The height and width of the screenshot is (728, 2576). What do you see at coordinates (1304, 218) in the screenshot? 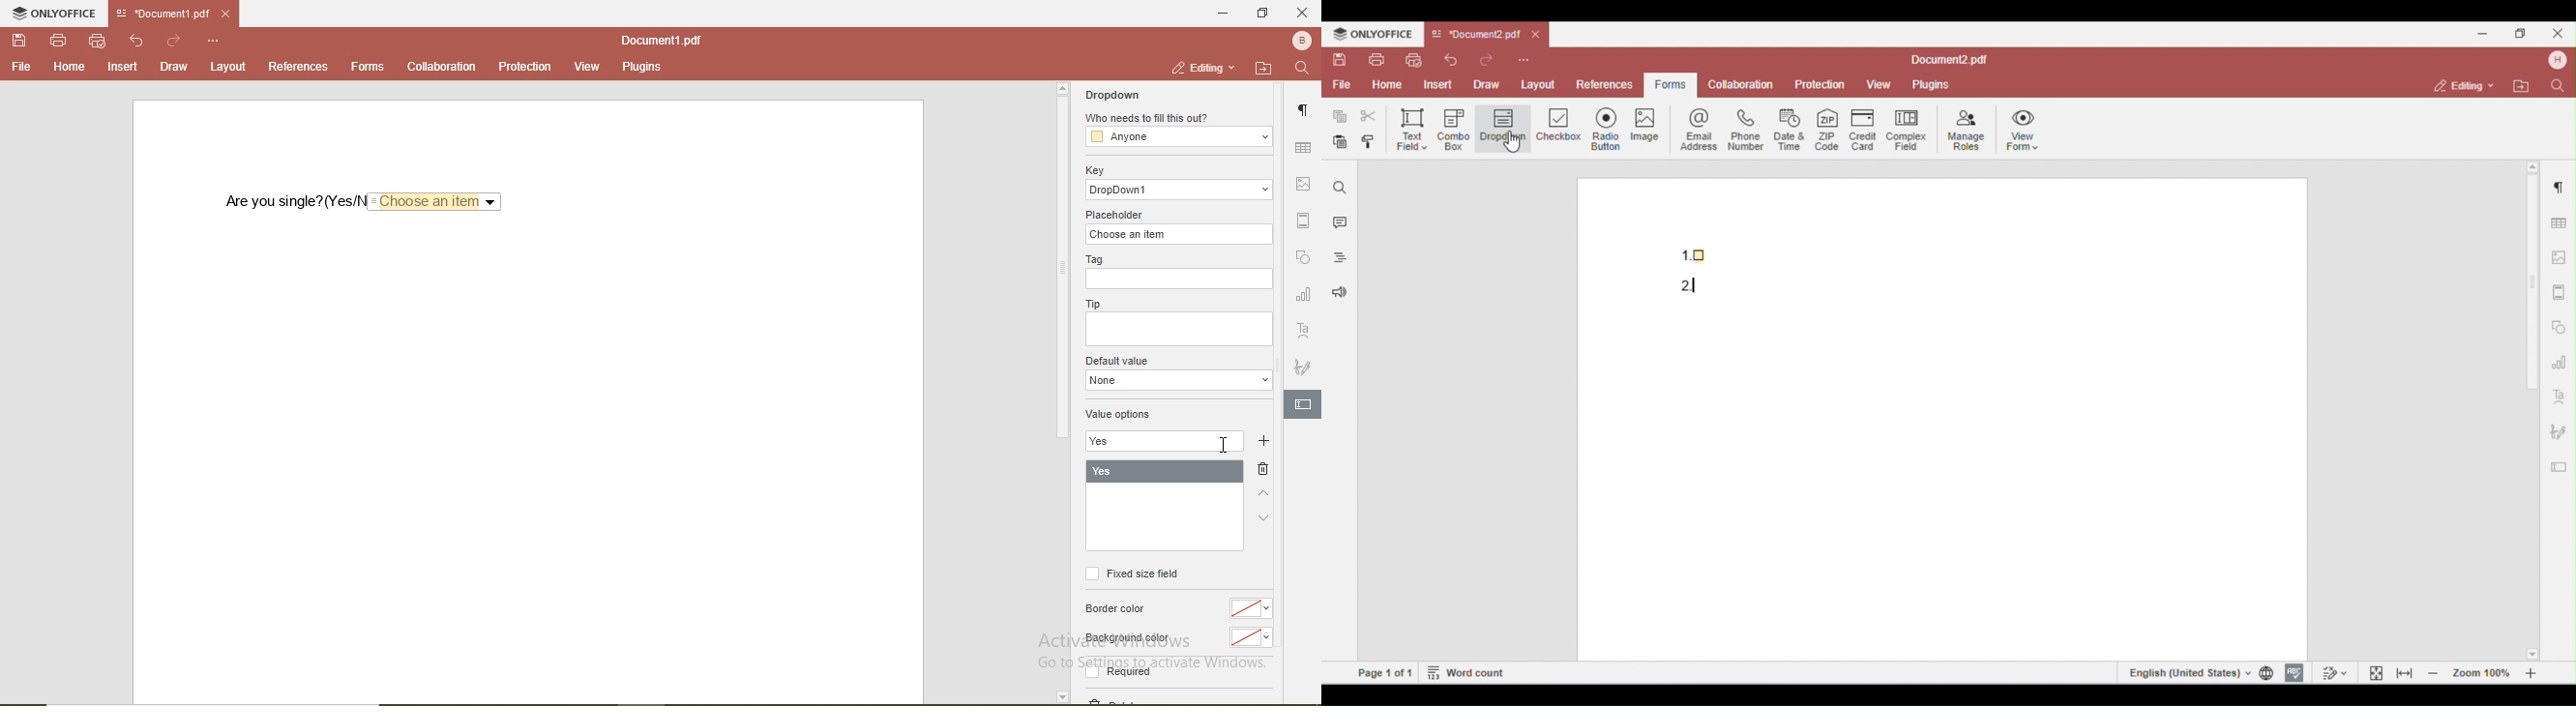
I see `margin` at bounding box center [1304, 218].